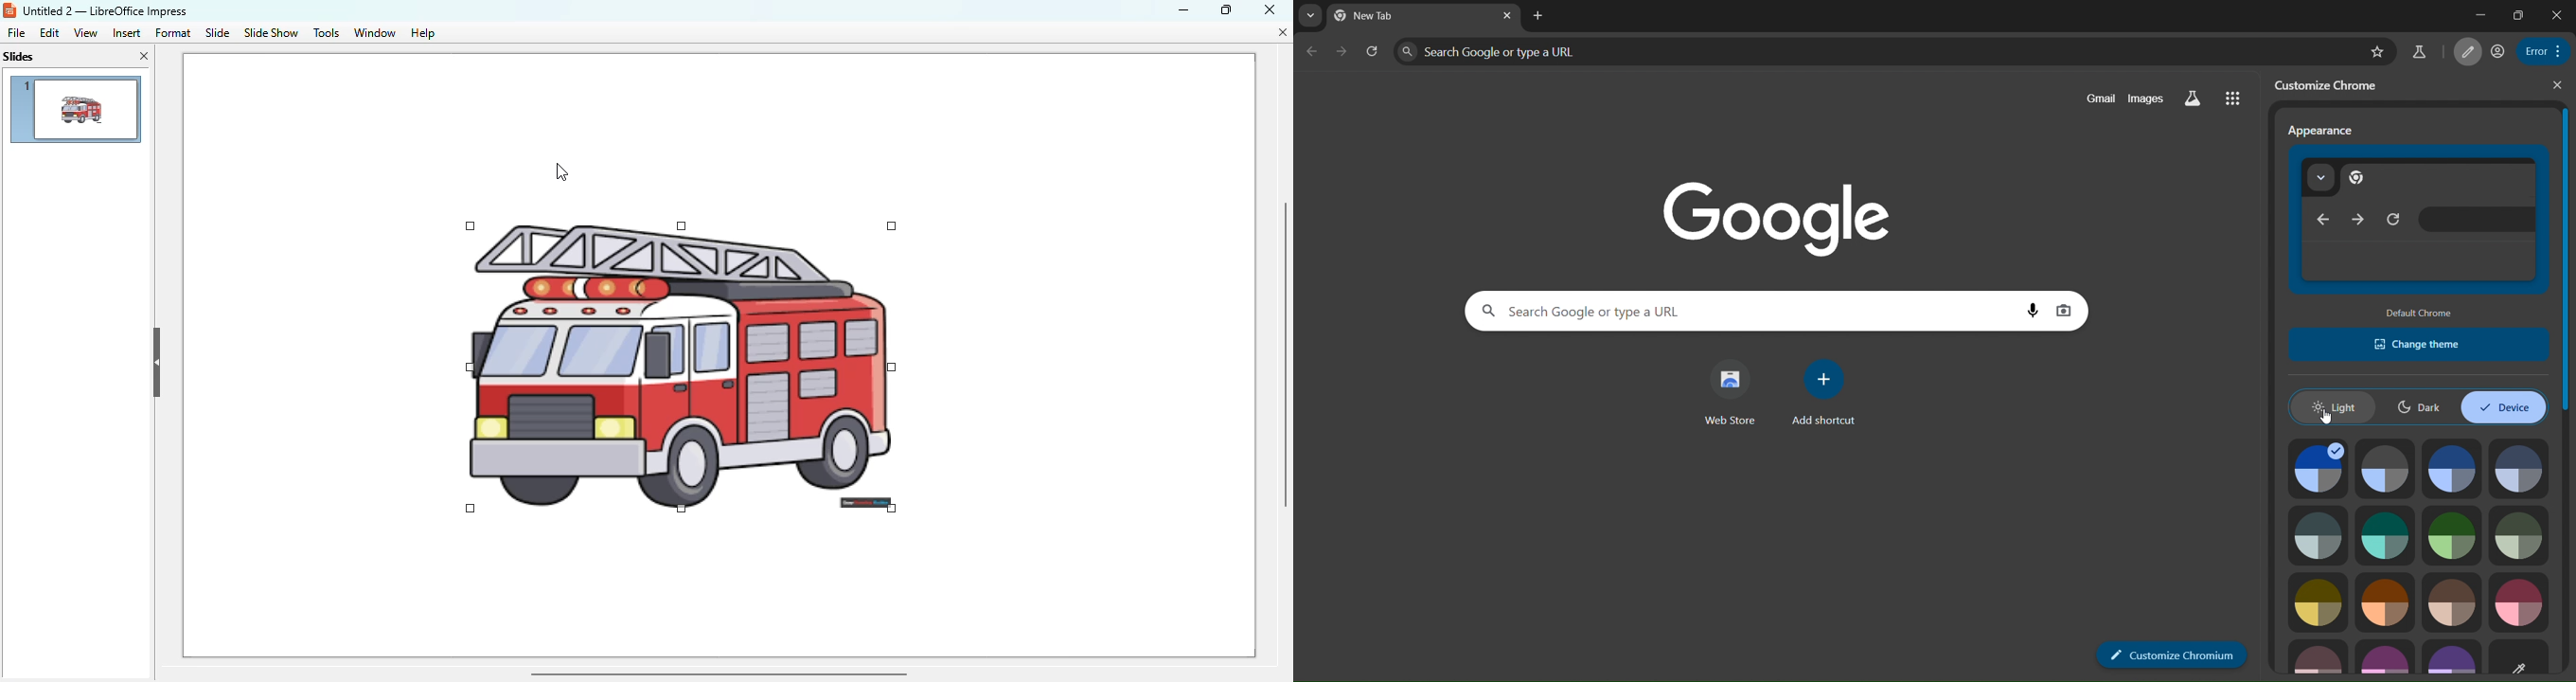  Describe the element at coordinates (1184, 10) in the screenshot. I see `minimize` at that location.